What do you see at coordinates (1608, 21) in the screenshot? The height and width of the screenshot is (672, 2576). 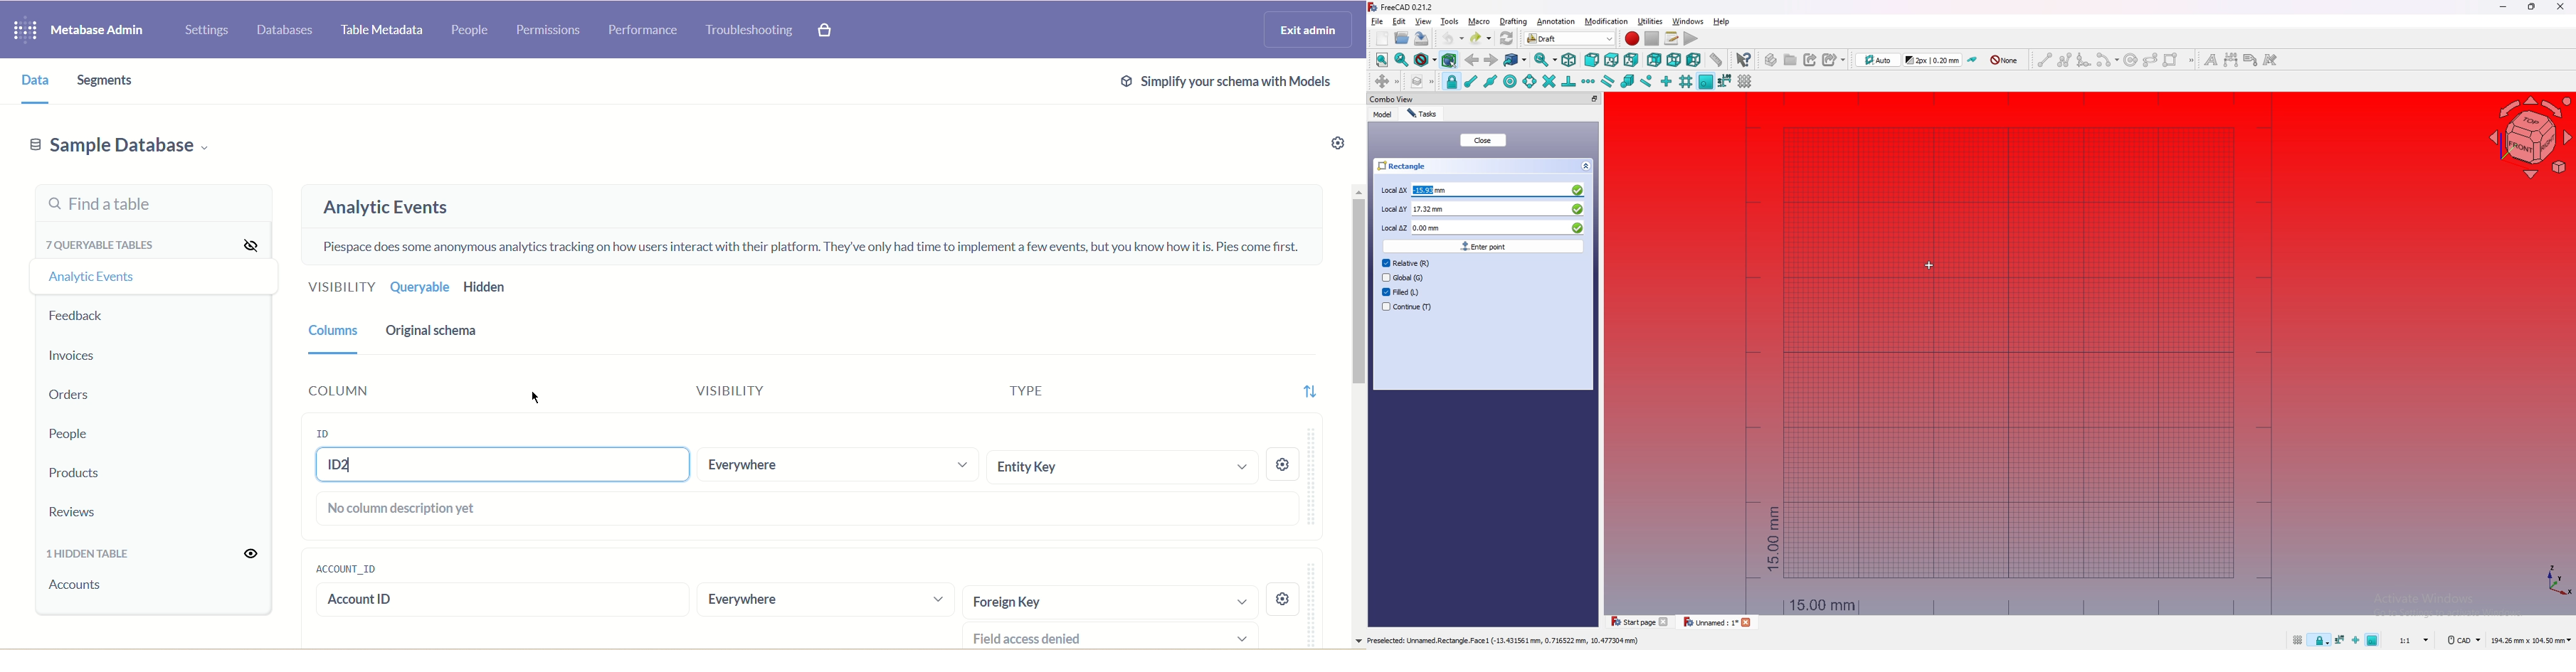 I see `modification` at bounding box center [1608, 21].